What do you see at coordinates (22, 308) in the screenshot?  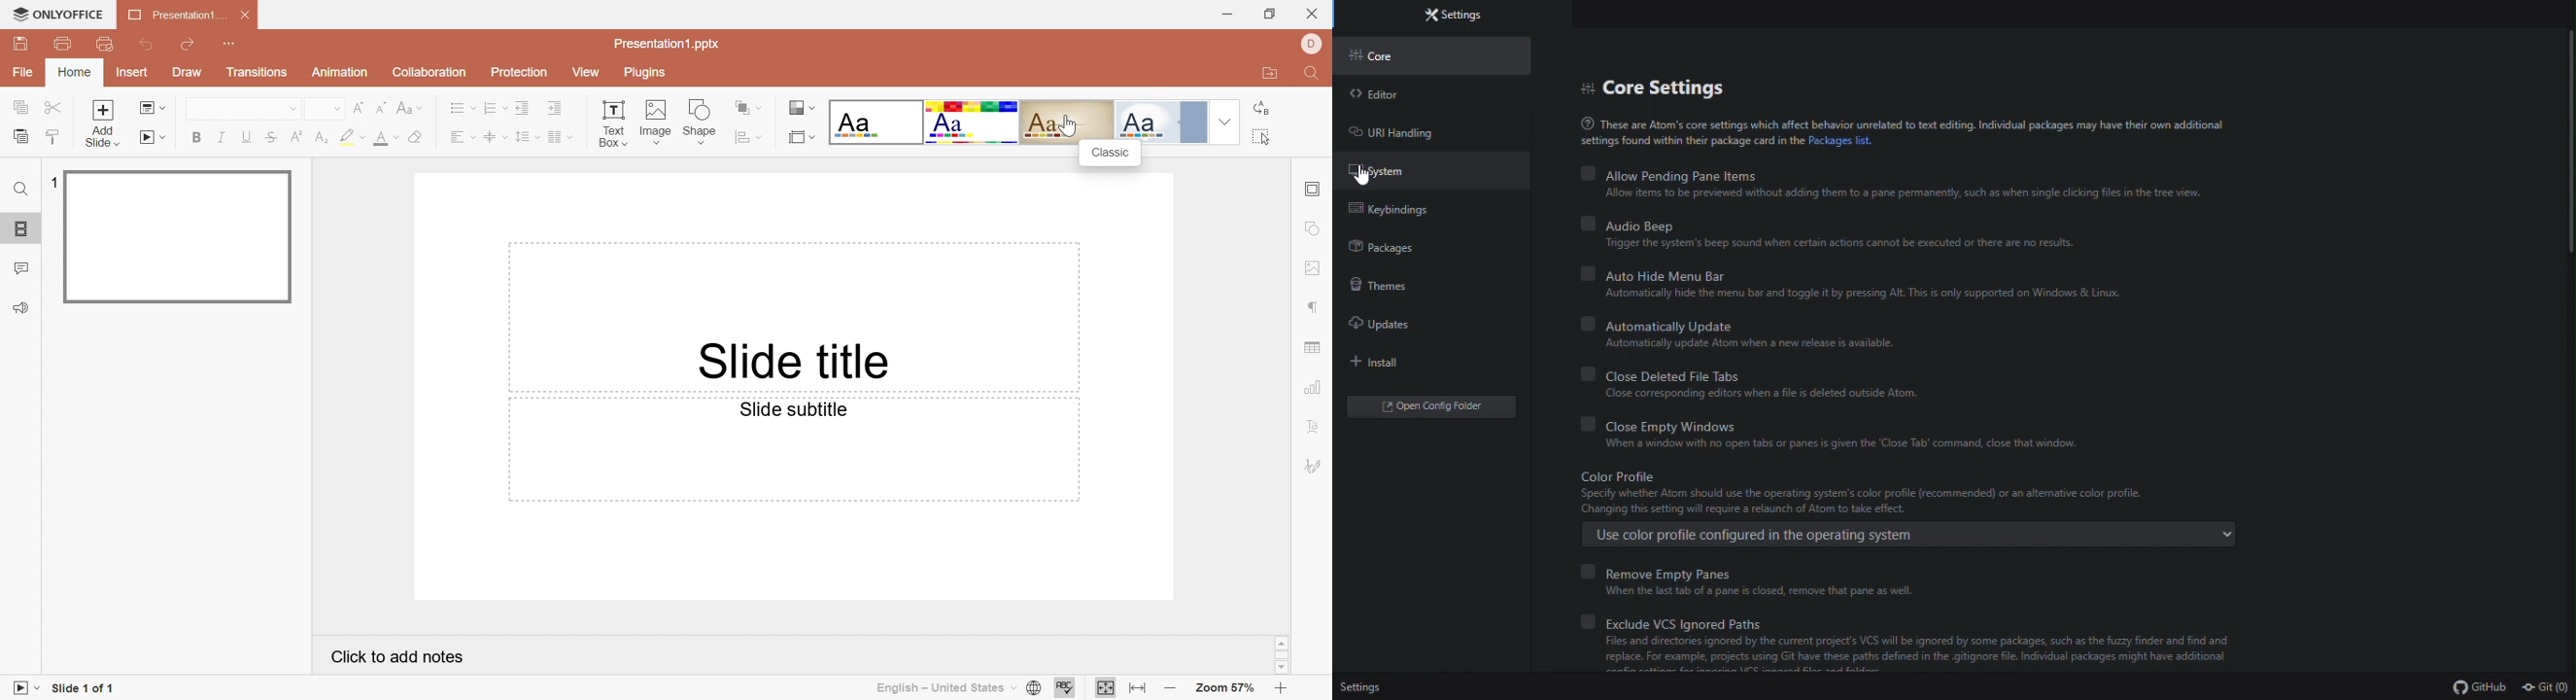 I see `Feedback & Support` at bounding box center [22, 308].